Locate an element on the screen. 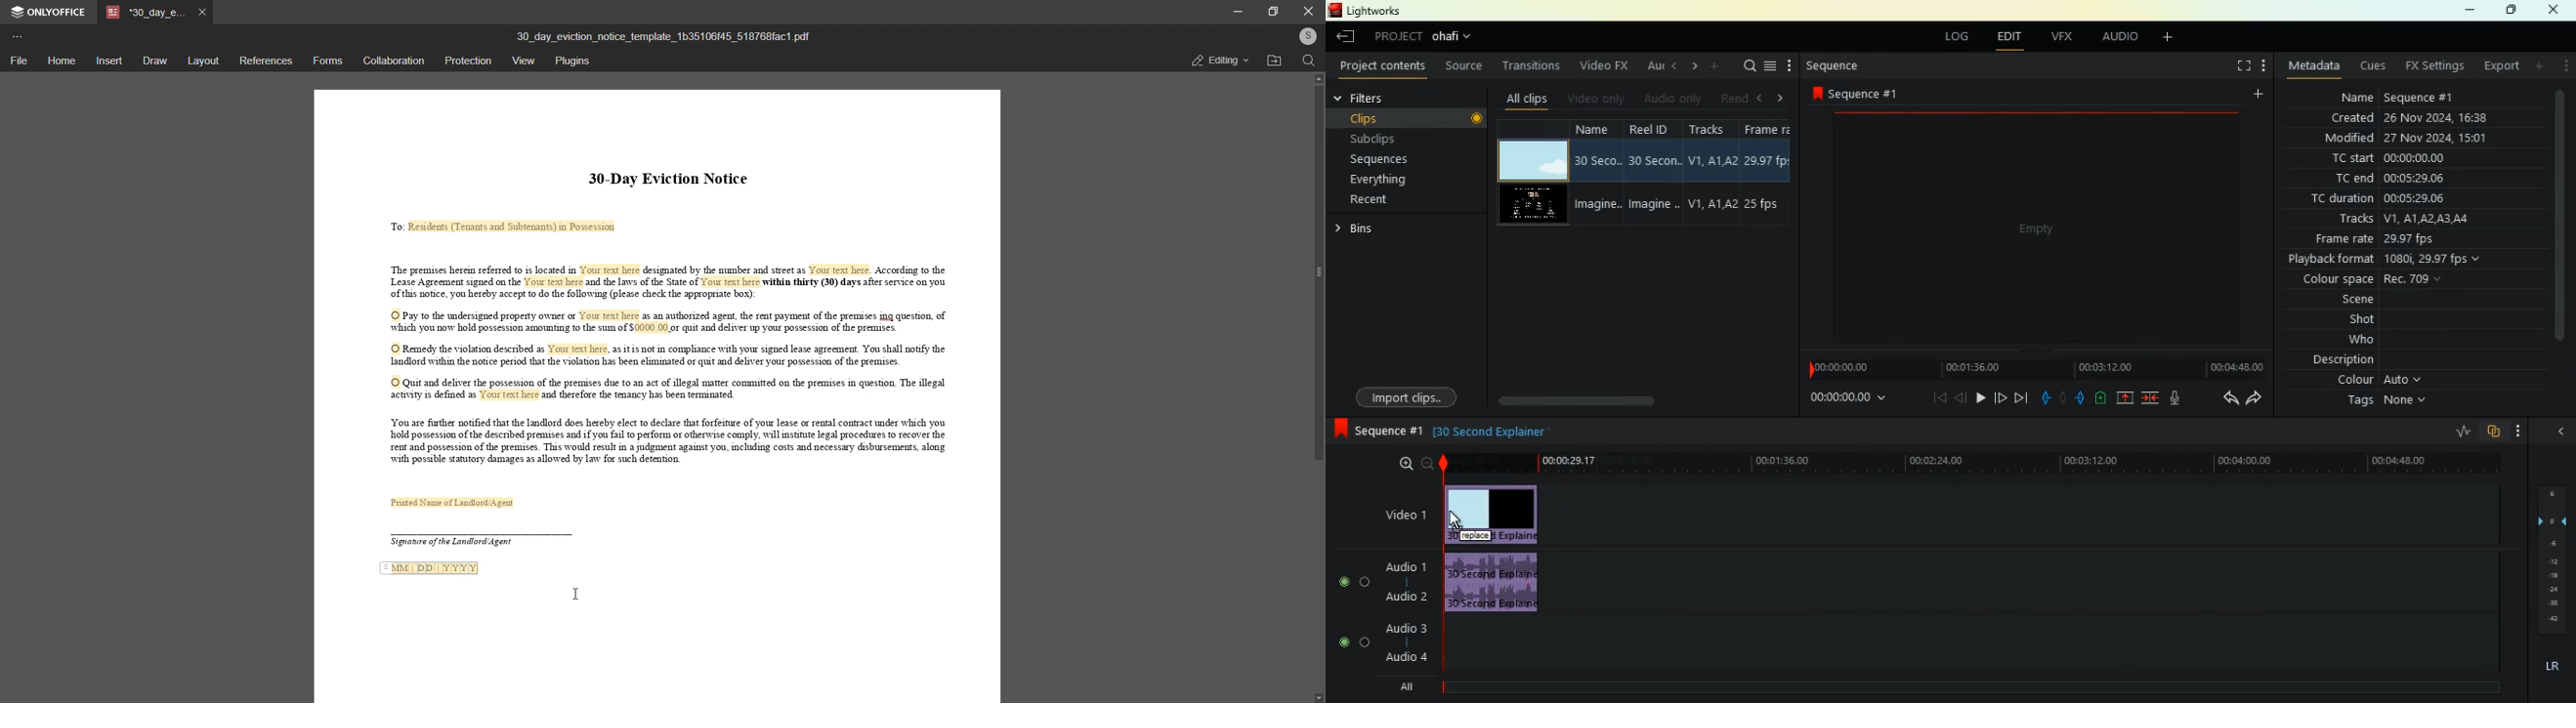 Image resolution: width=2576 pixels, height=728 pixels. add is located at coordinates (2172, 40).